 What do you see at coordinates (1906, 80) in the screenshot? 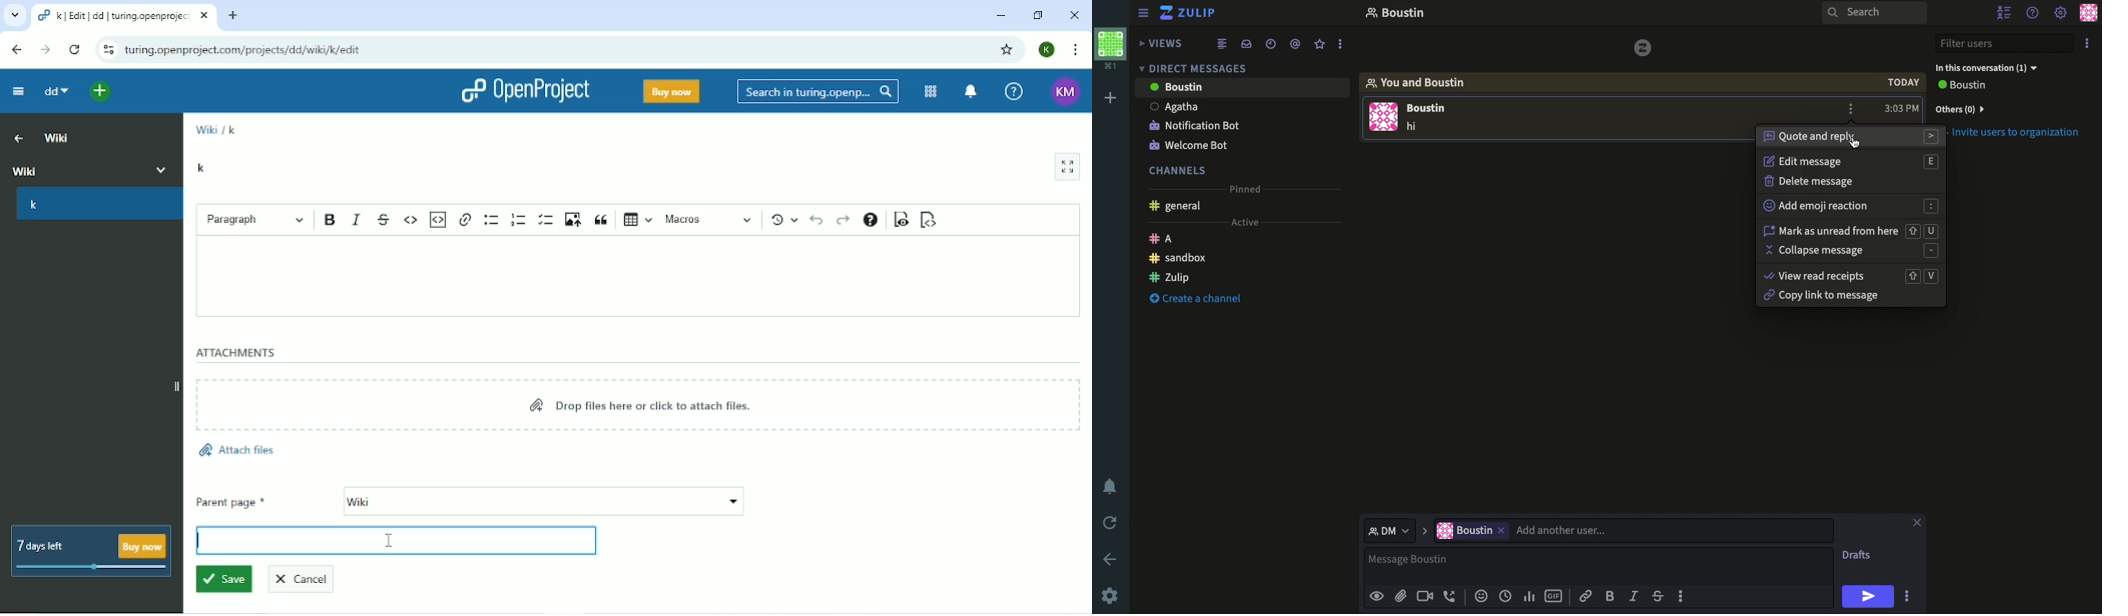
I see `today` at bounding box center [1906, 80].